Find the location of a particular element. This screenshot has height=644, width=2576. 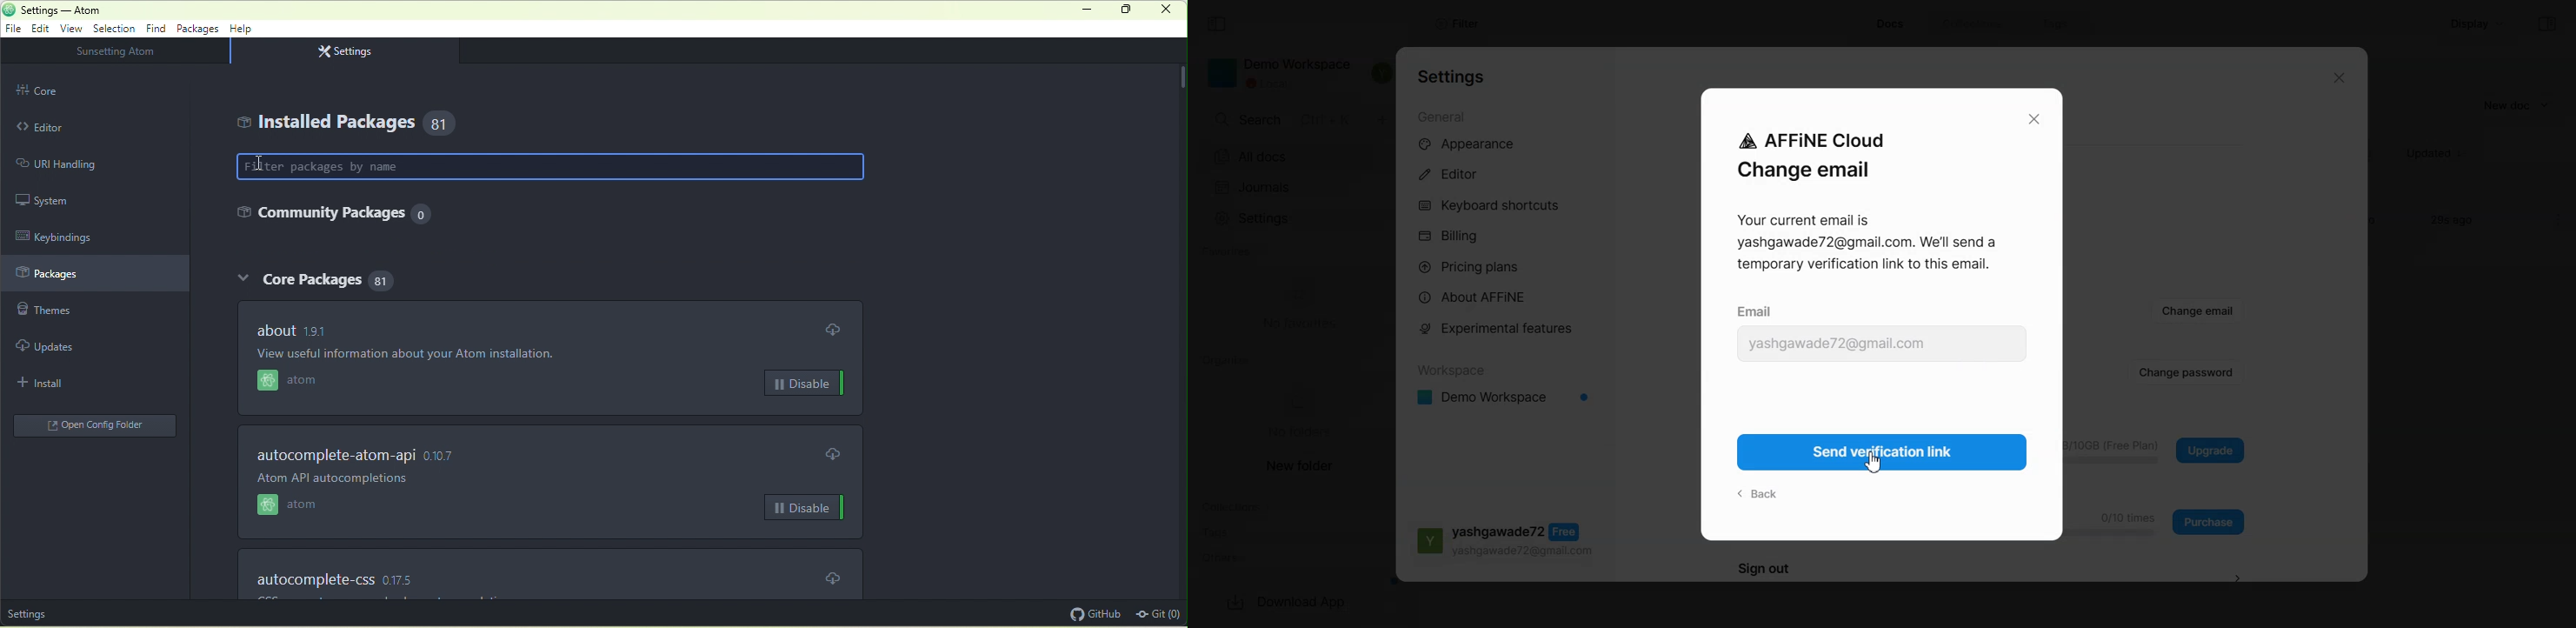

affine cloud is located at coordinates (1808, 139).